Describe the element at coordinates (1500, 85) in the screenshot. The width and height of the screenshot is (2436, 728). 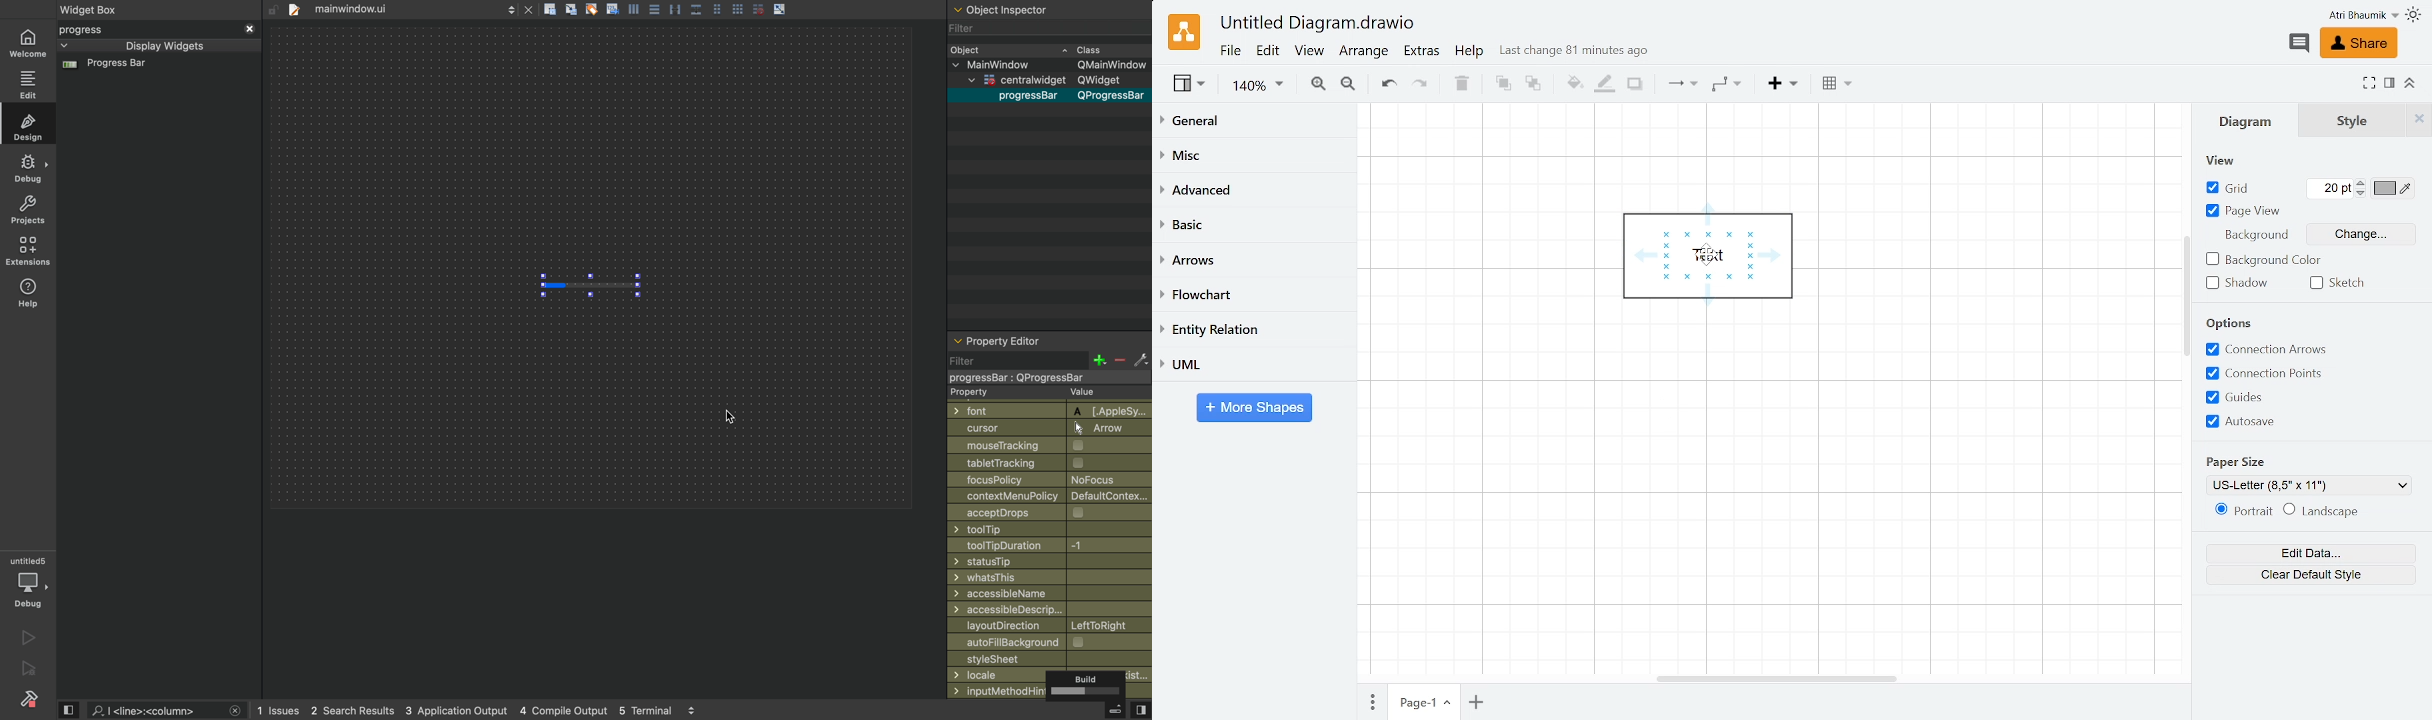
I see `To front` at that location.